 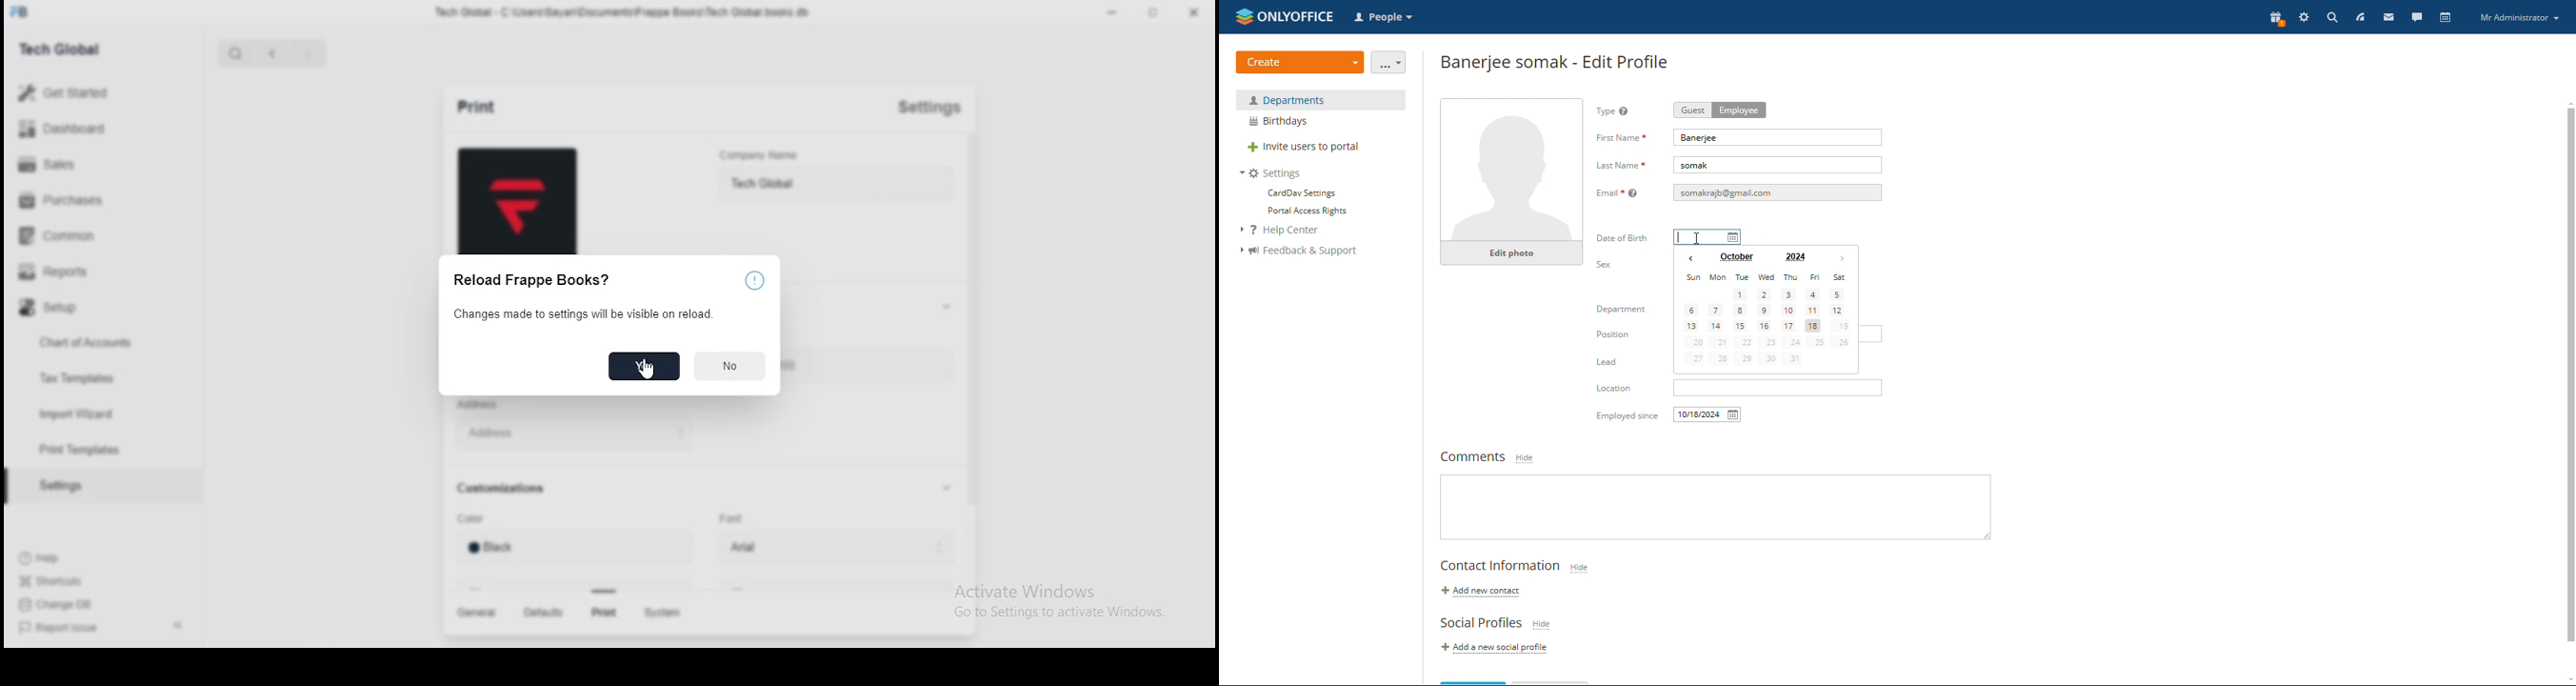 I want to click on CLOSE , so click(x=1195, y=12).